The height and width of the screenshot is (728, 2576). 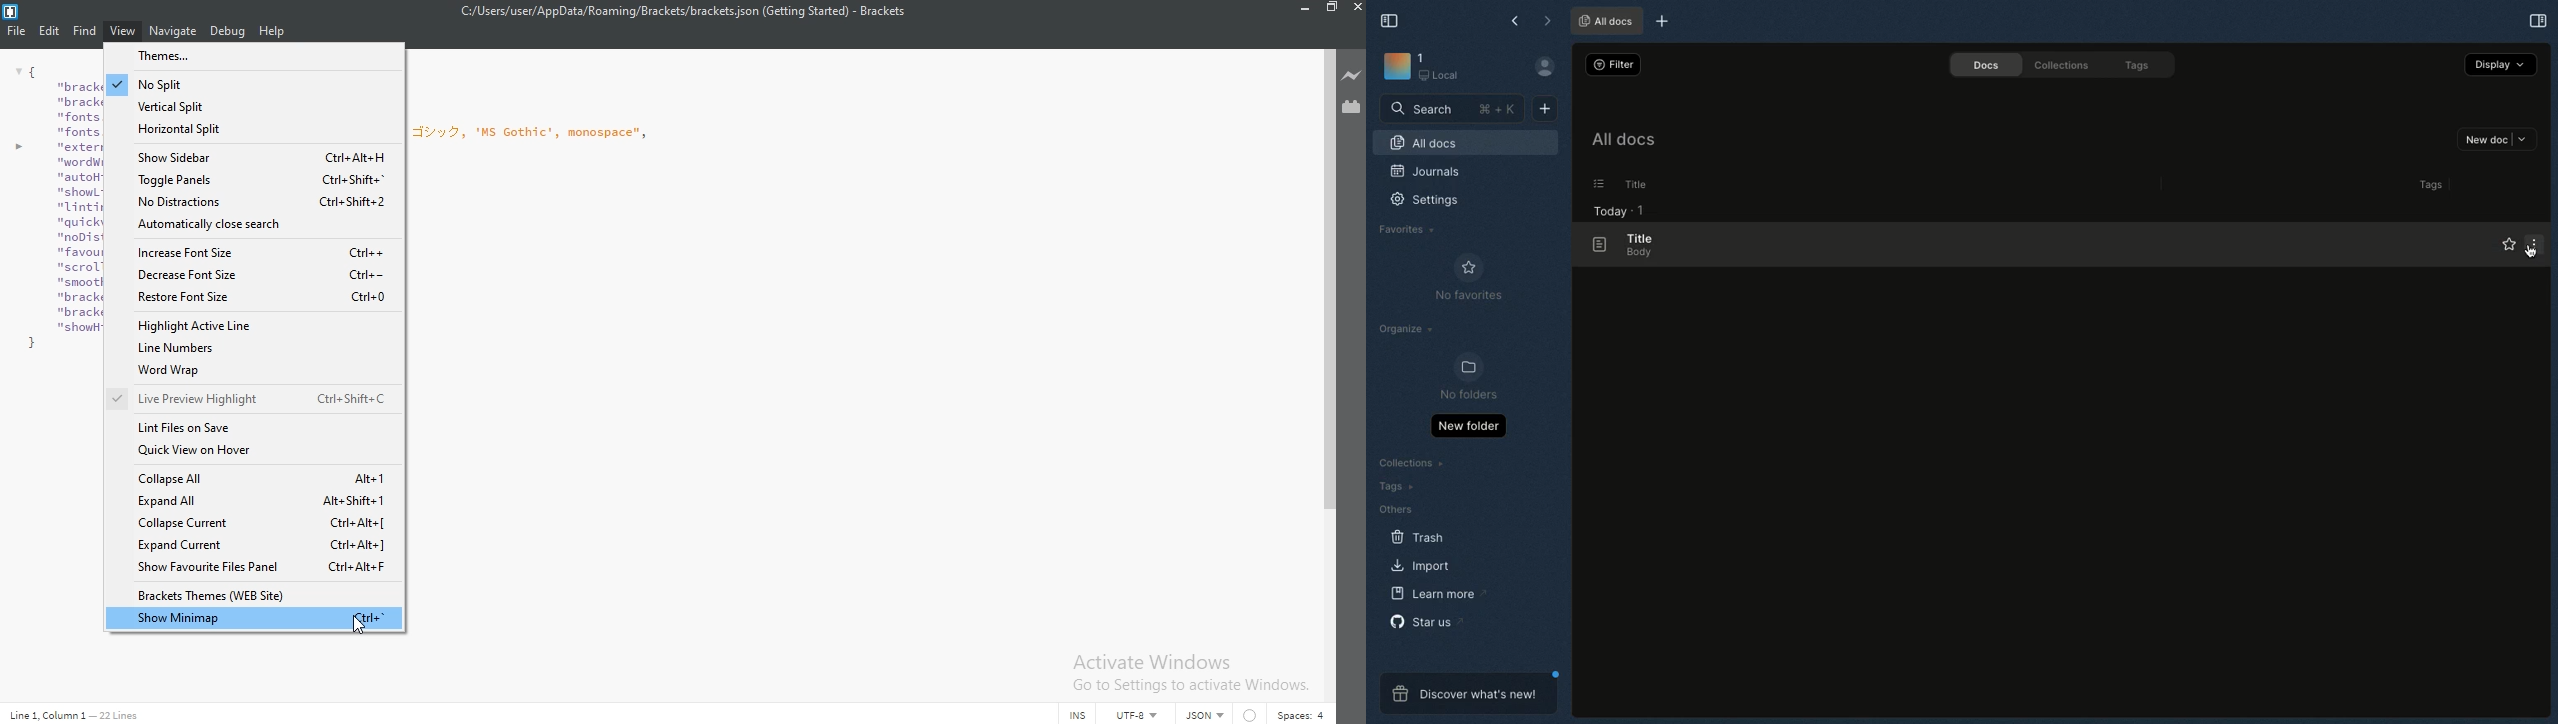 I want to click on INS, so click(x=1082, y=715).